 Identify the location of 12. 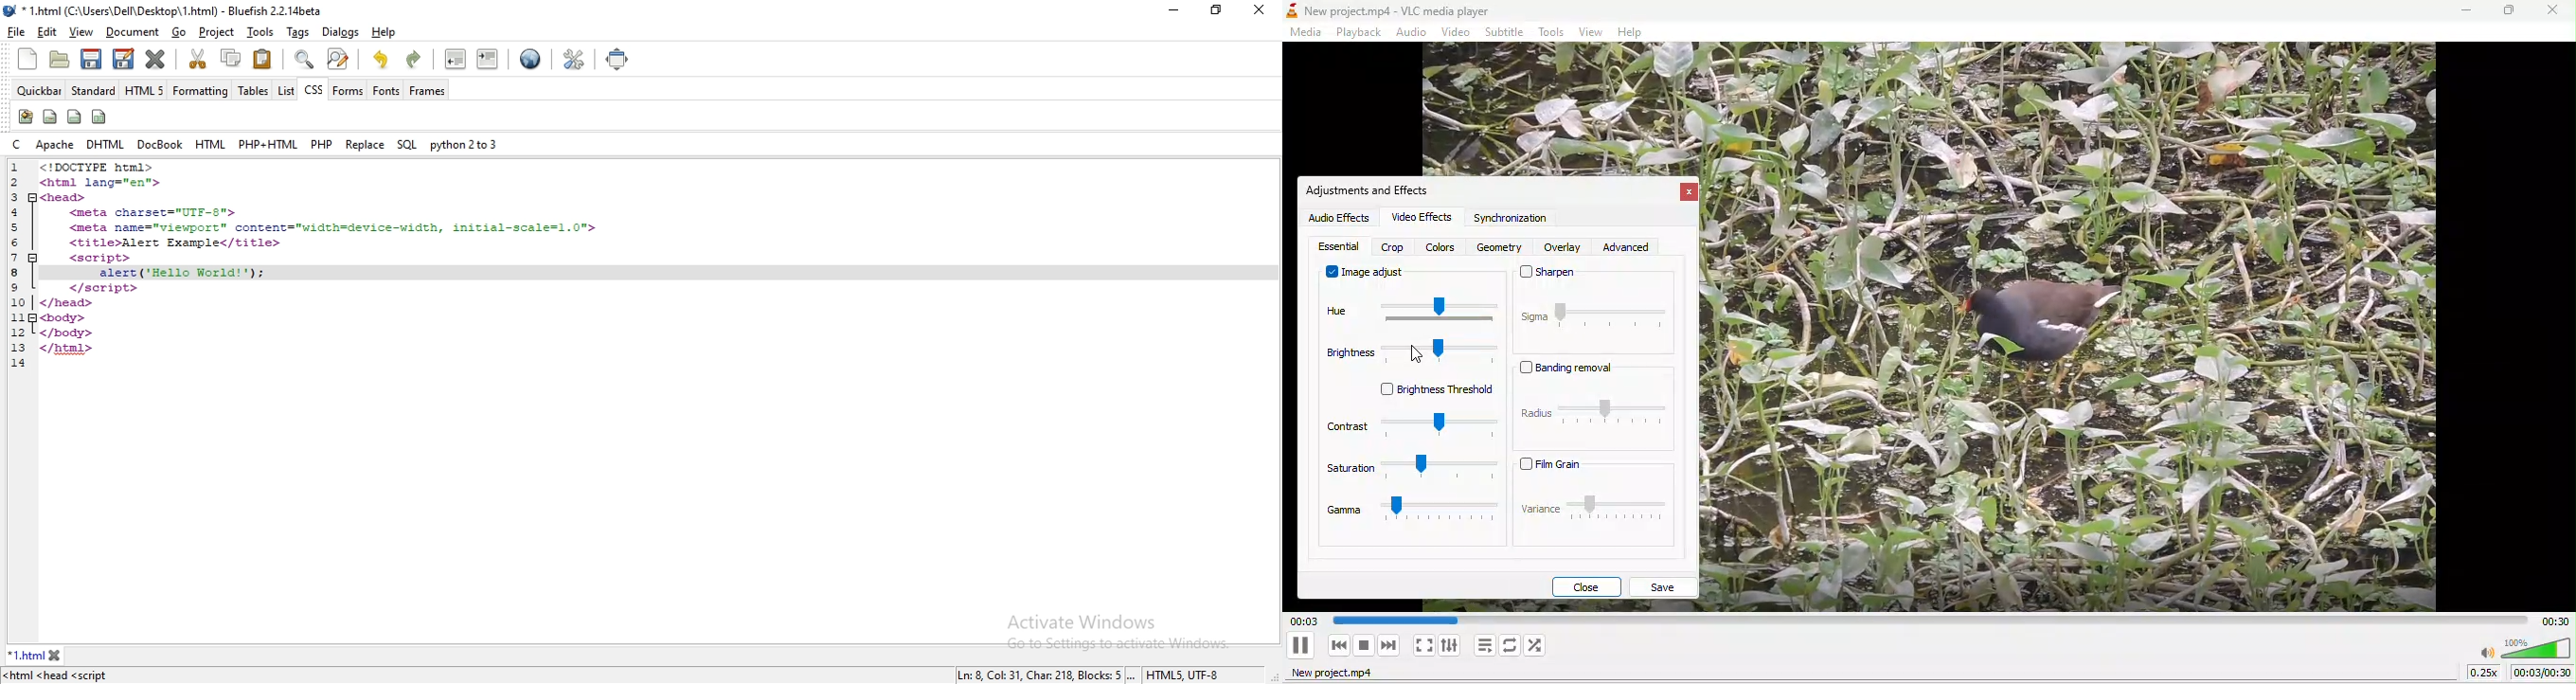
(21, 333).